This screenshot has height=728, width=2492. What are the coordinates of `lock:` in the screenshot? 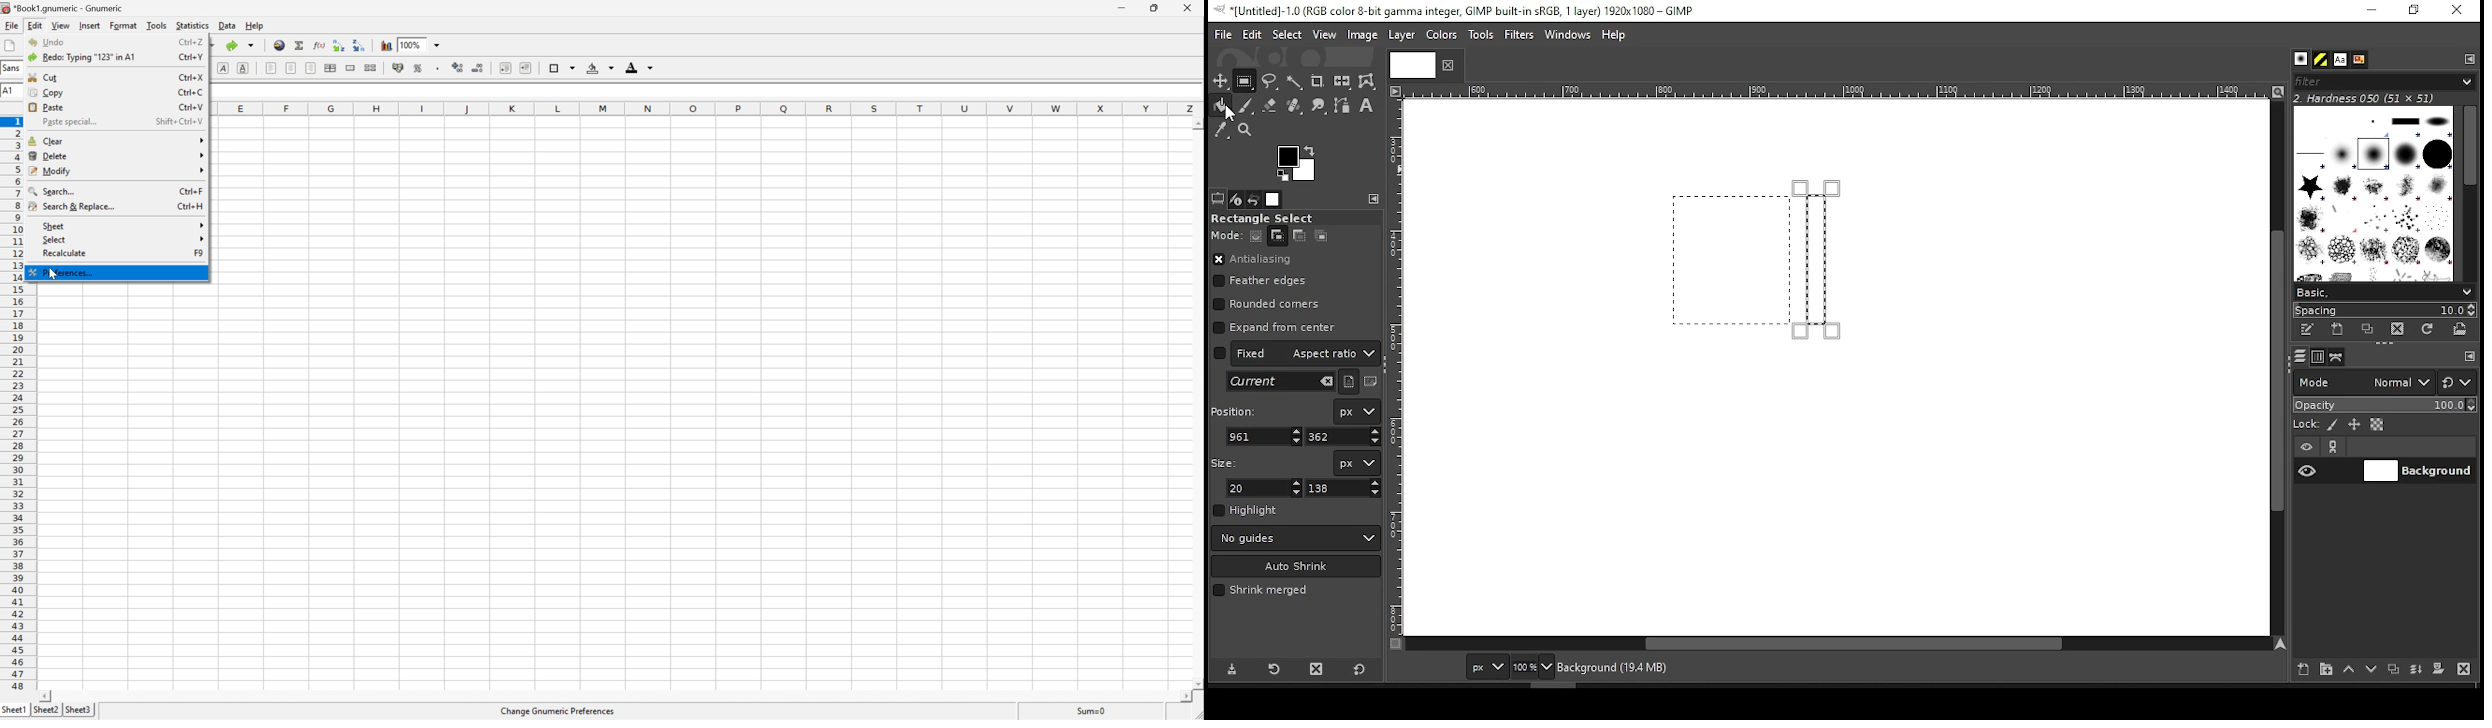 It's located at (2307, 426).